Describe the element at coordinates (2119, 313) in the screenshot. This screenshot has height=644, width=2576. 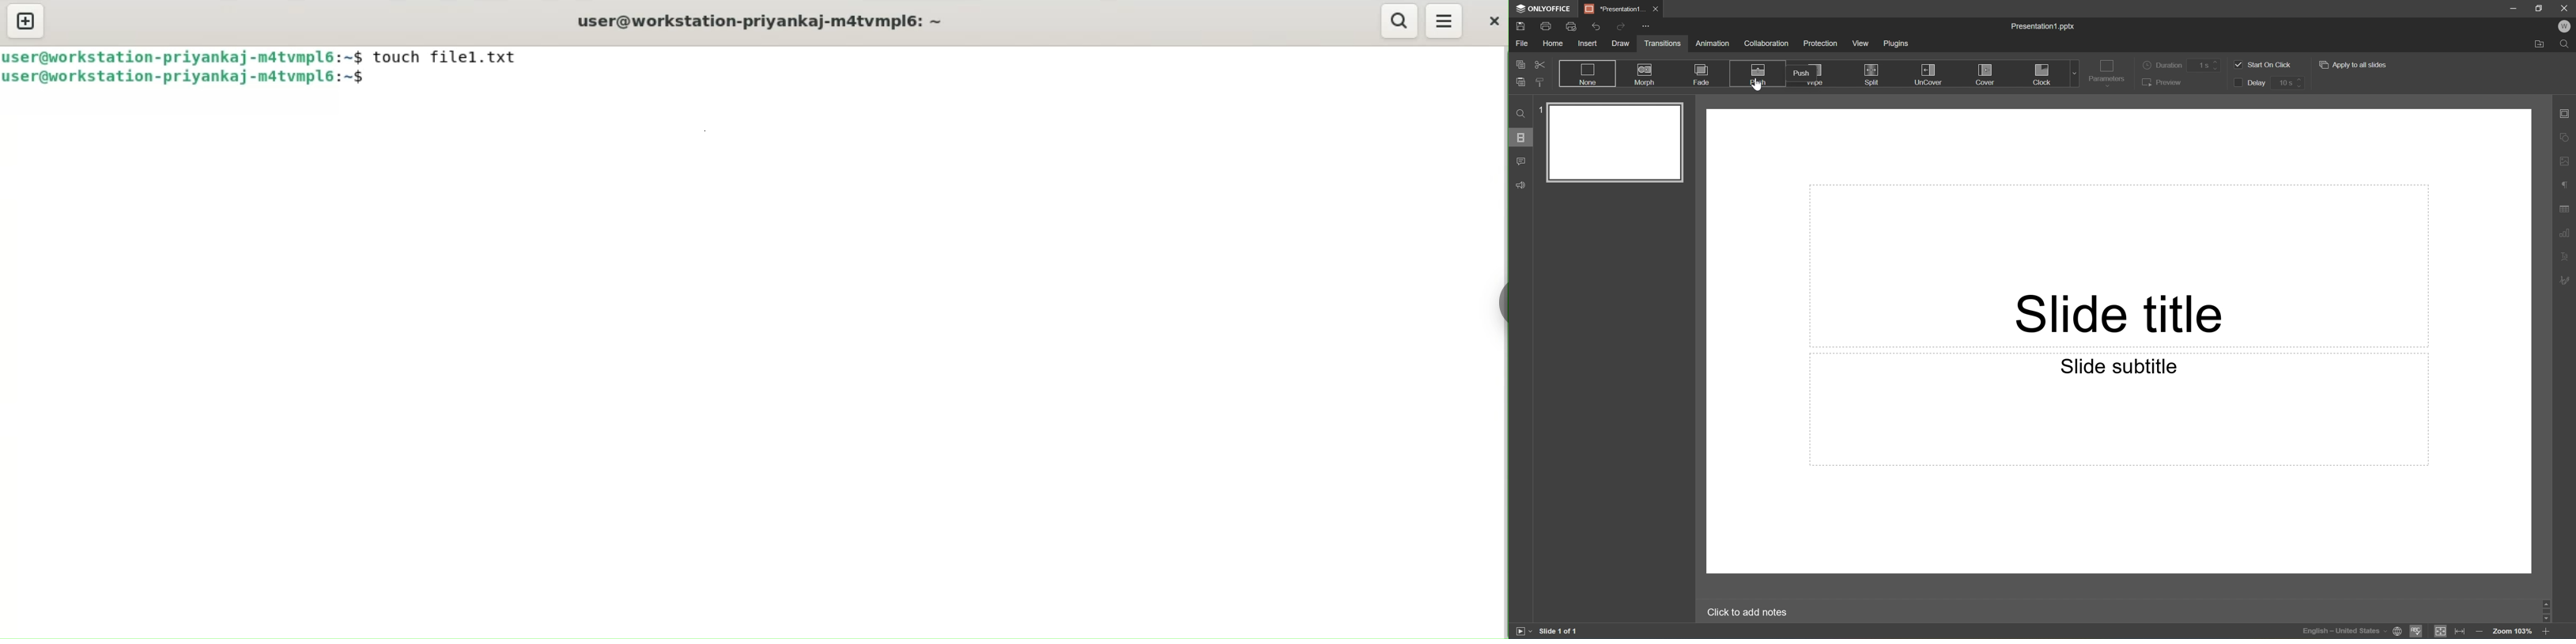
I see `Slide title` at that location.